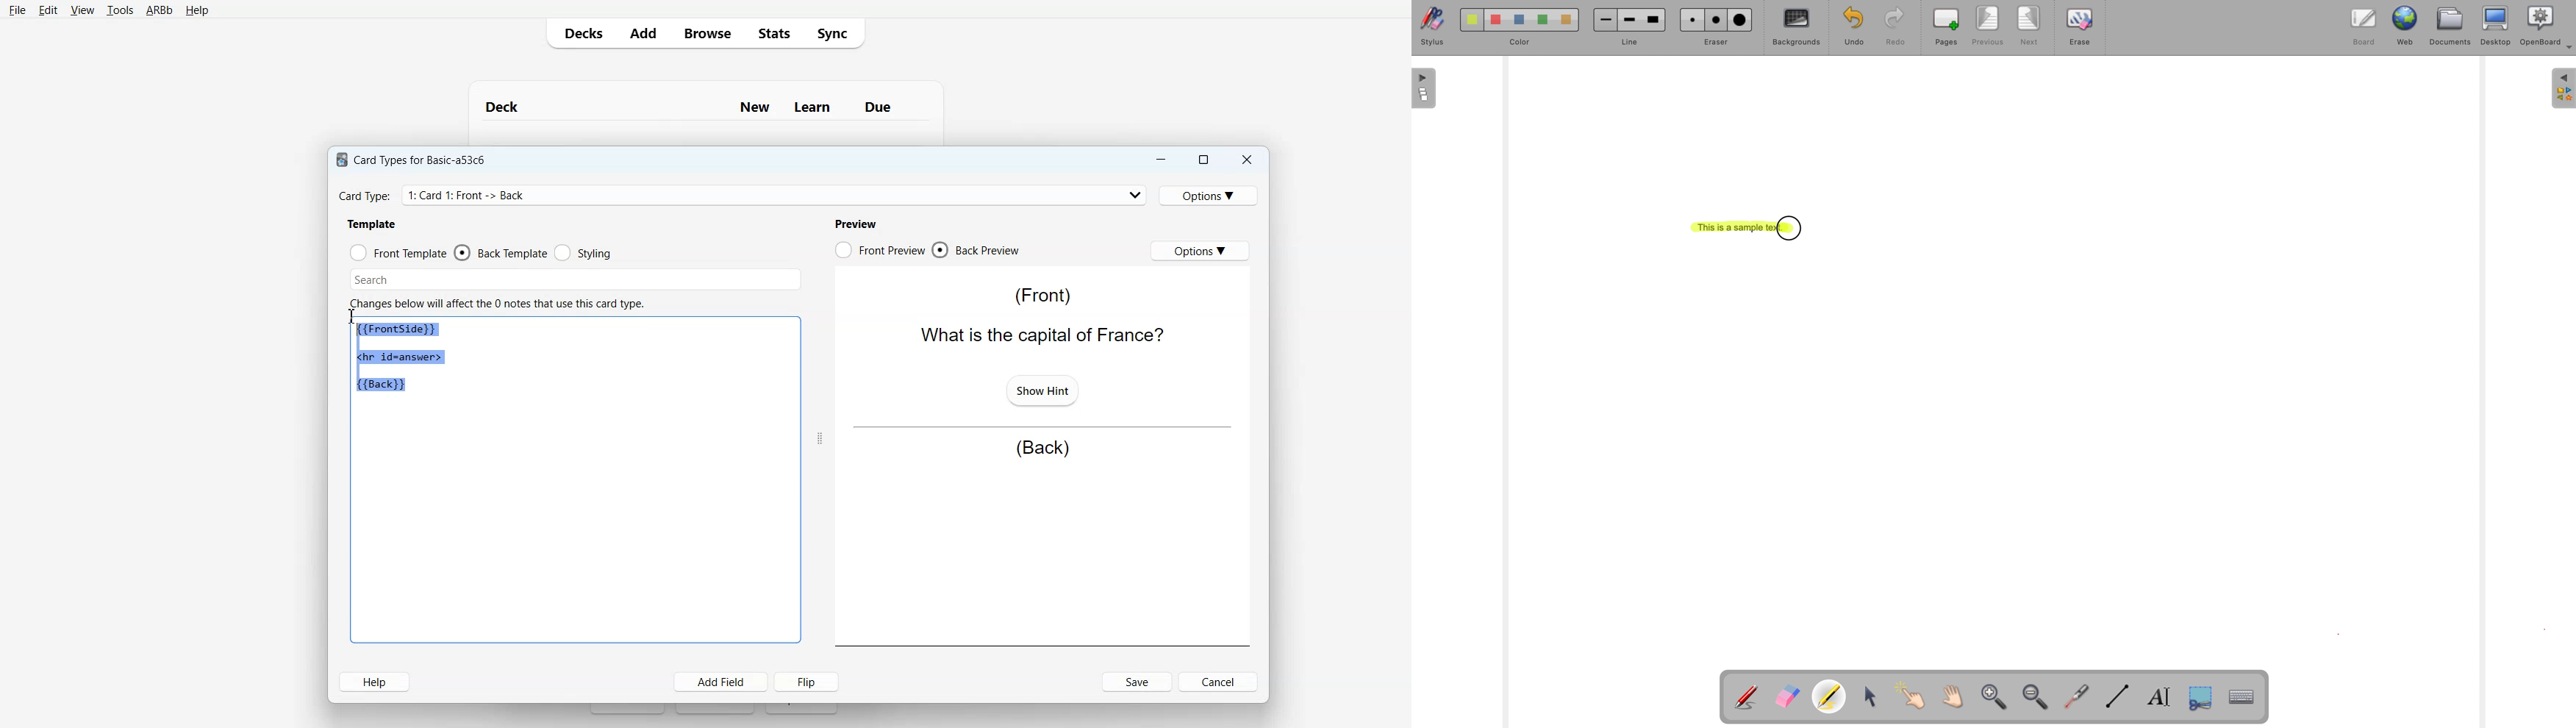 This screenshot has width=2576, height=728. I want to click on Deck New Learn Due, so click(696, 107).